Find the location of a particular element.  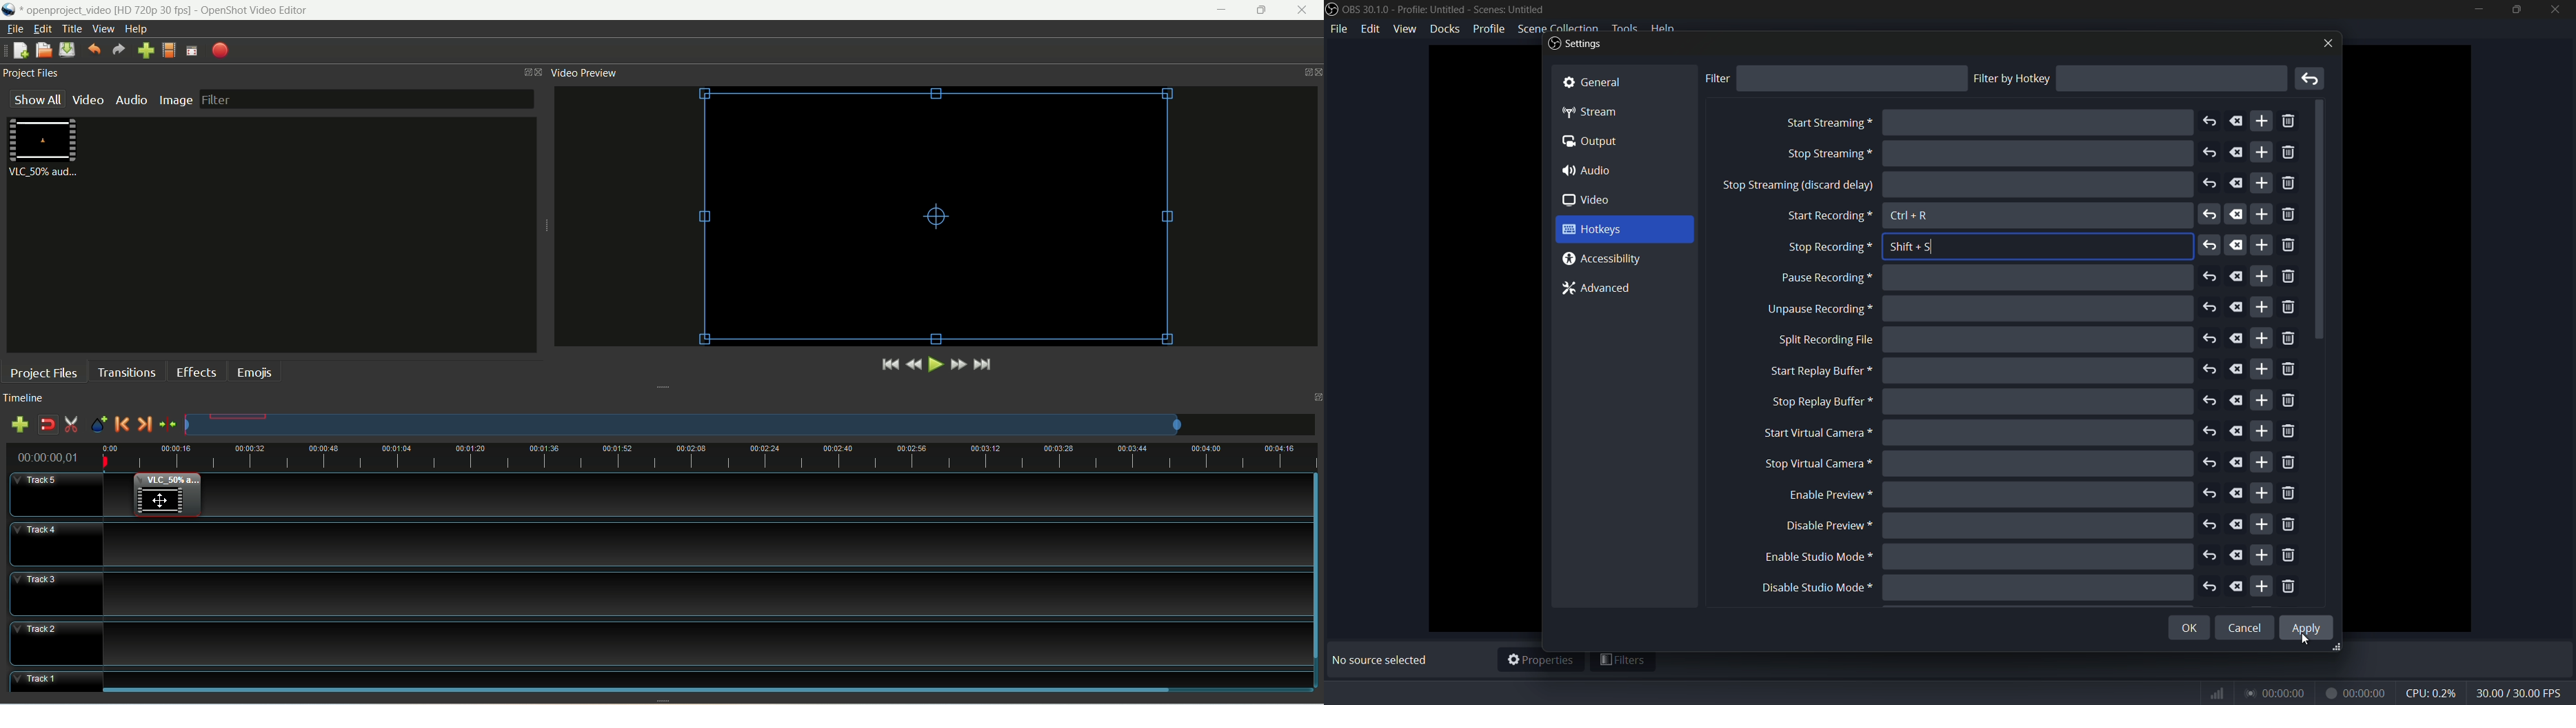

show all is located at coordinates (37, 98).